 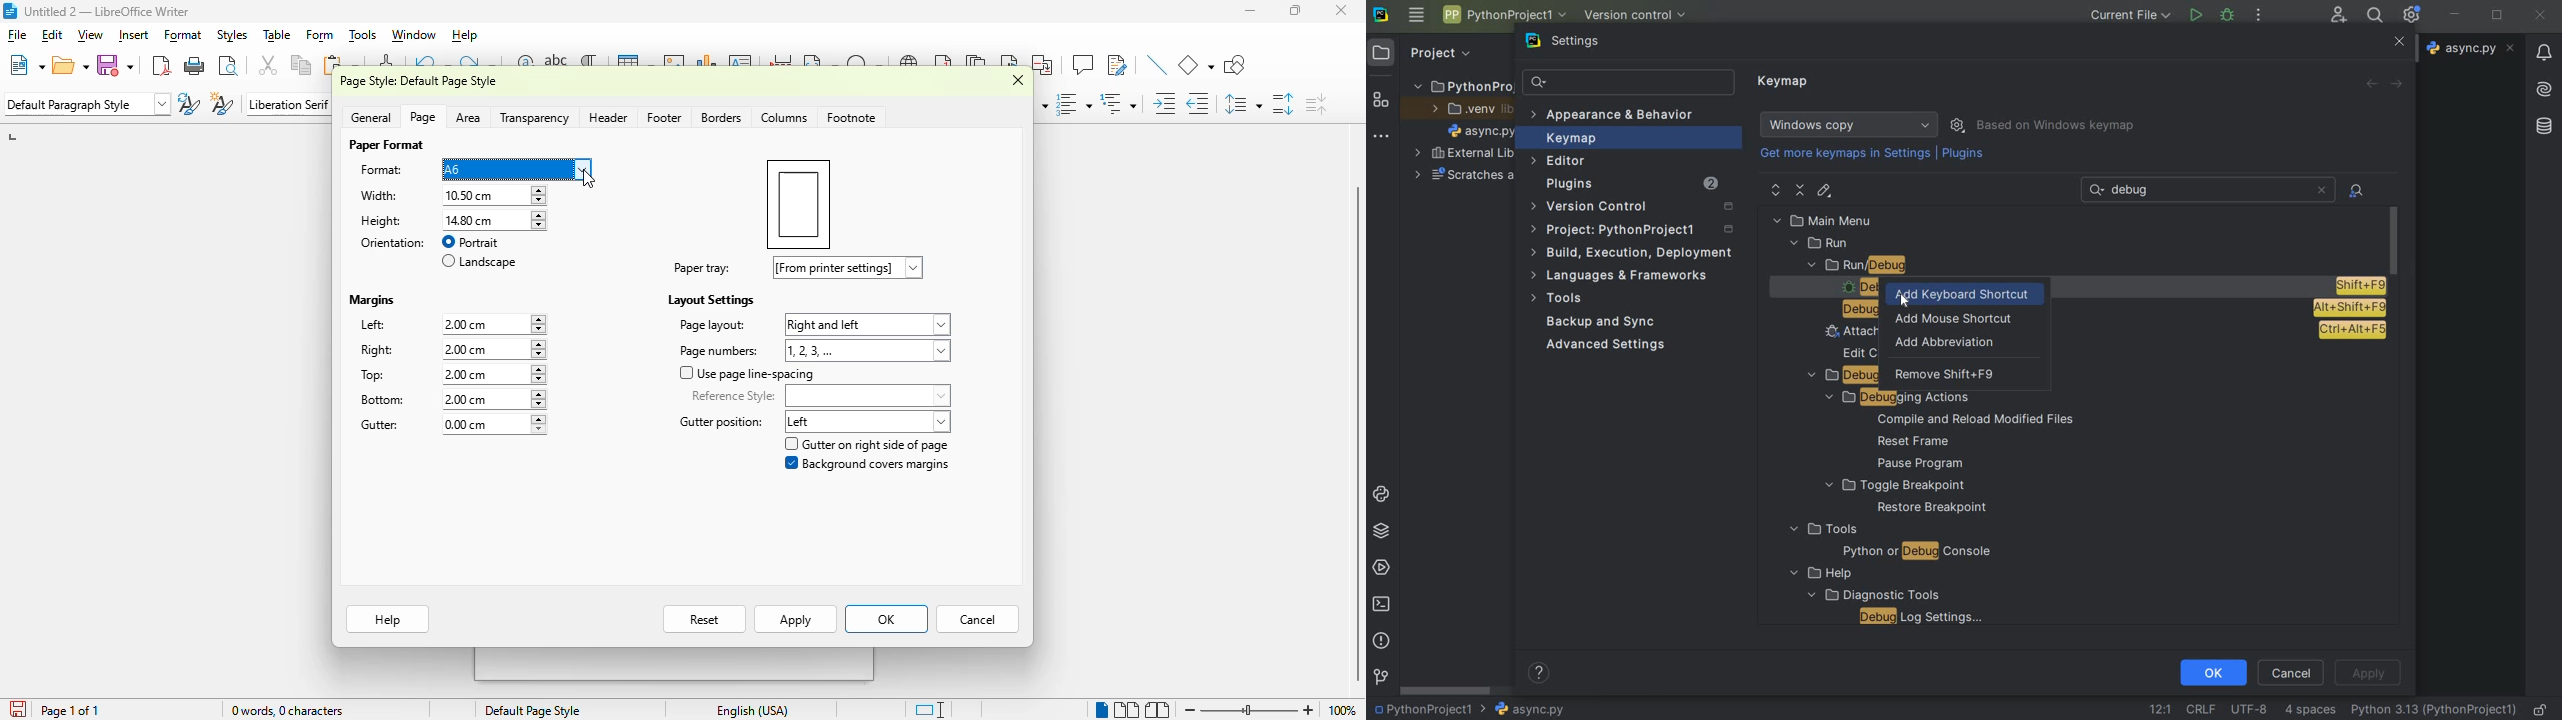 What do you see at coordinates (1294, 10) in the screenshot?
I see `maximize` at bounding box center [1294, 10].